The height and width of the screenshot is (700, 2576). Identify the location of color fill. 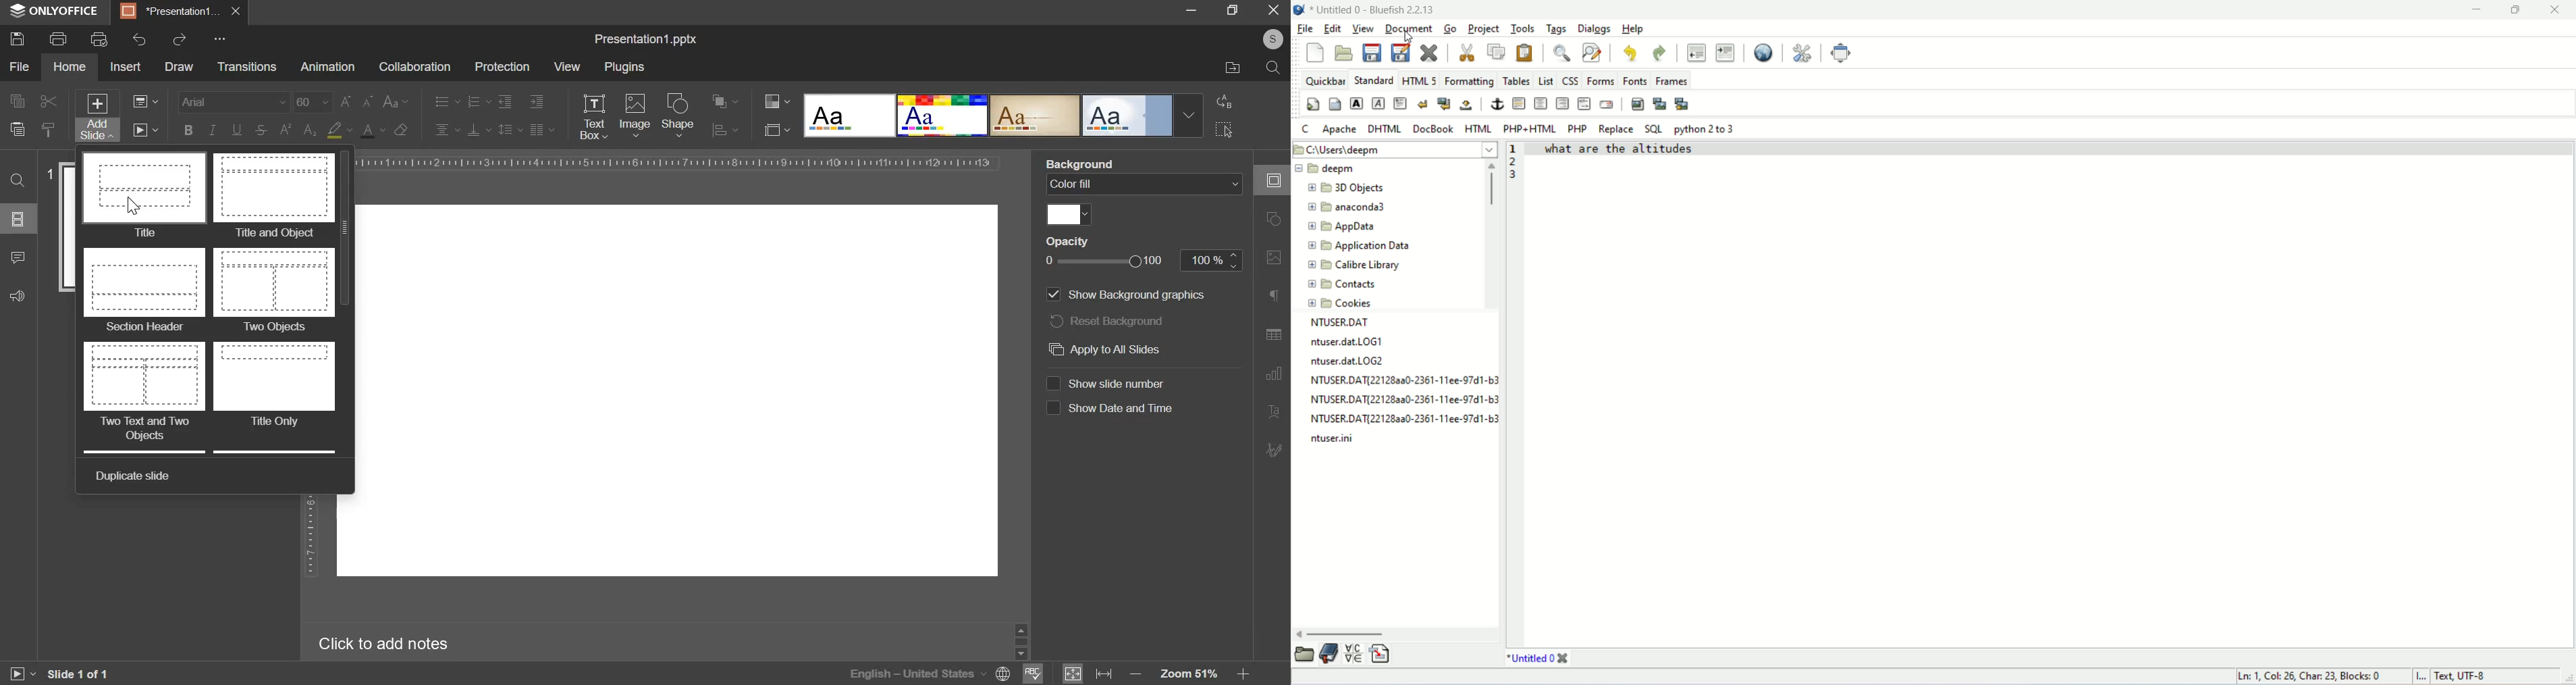
(1142, 184).